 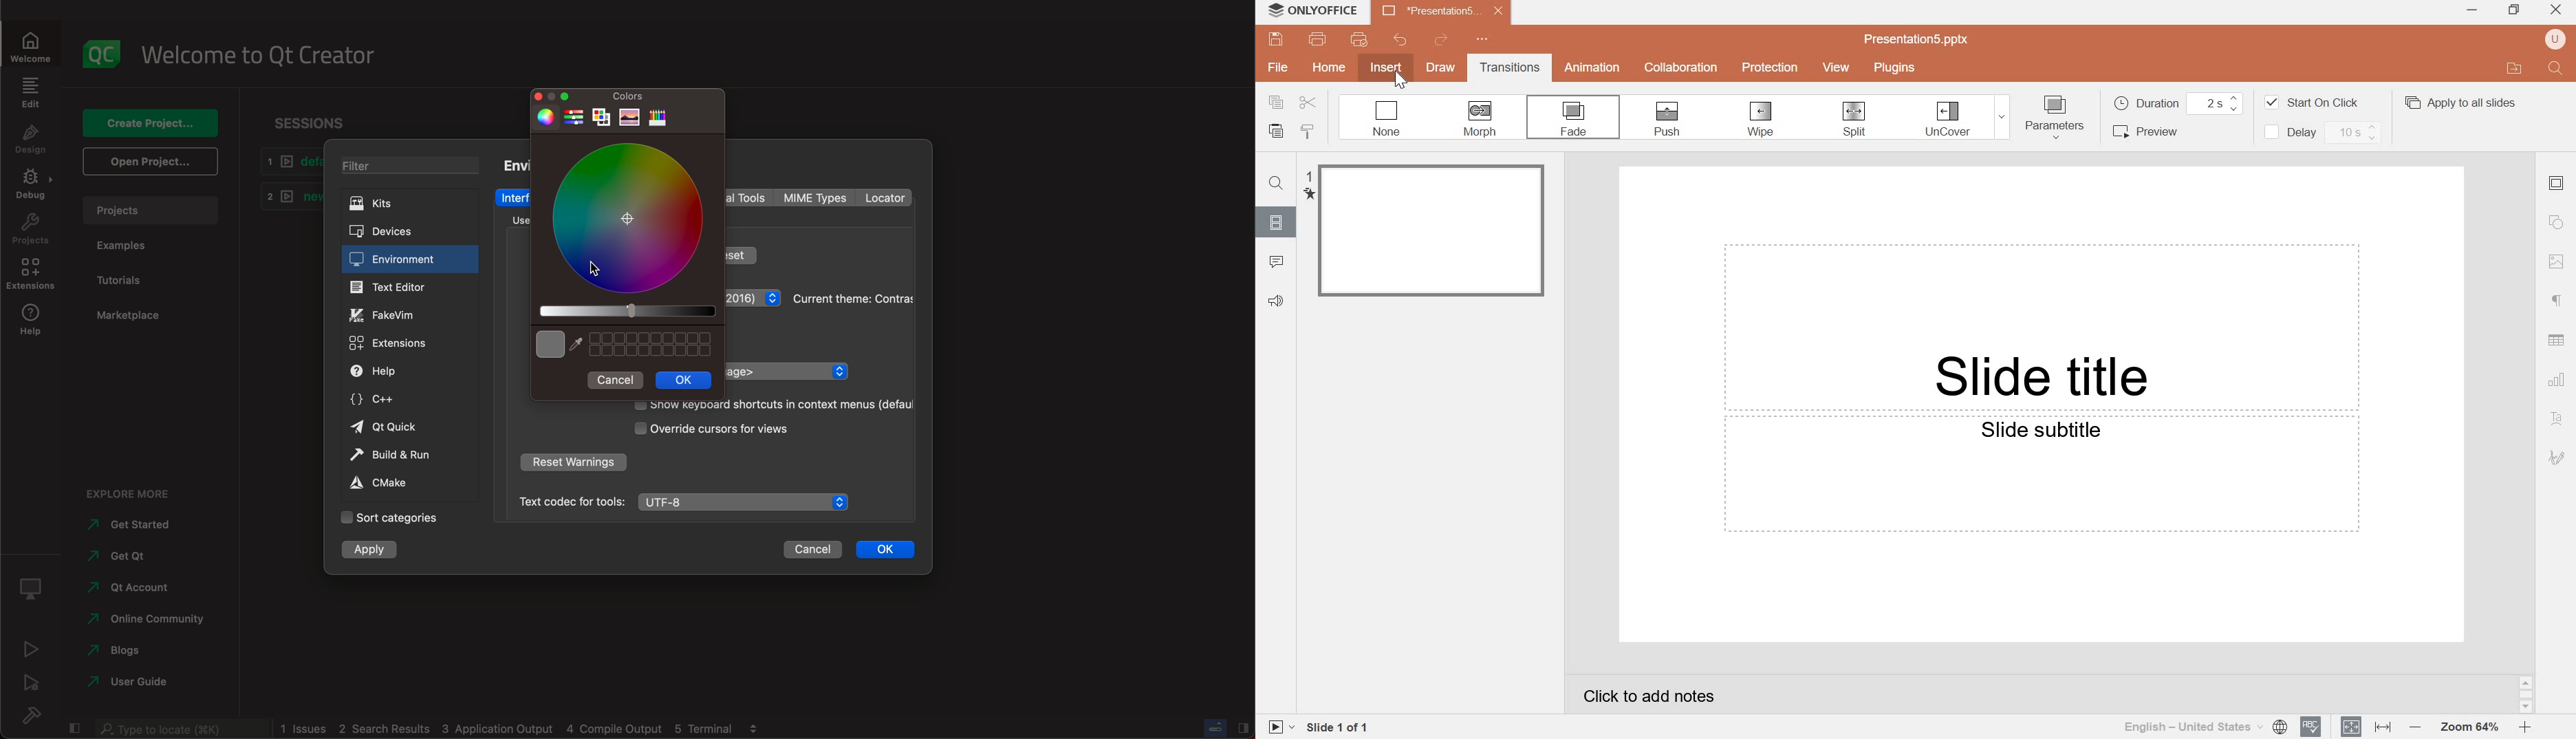 What do you see at coordinates (2320, 132) in the screenshot?
I see `Delay` at bounding box center [2320, 132].